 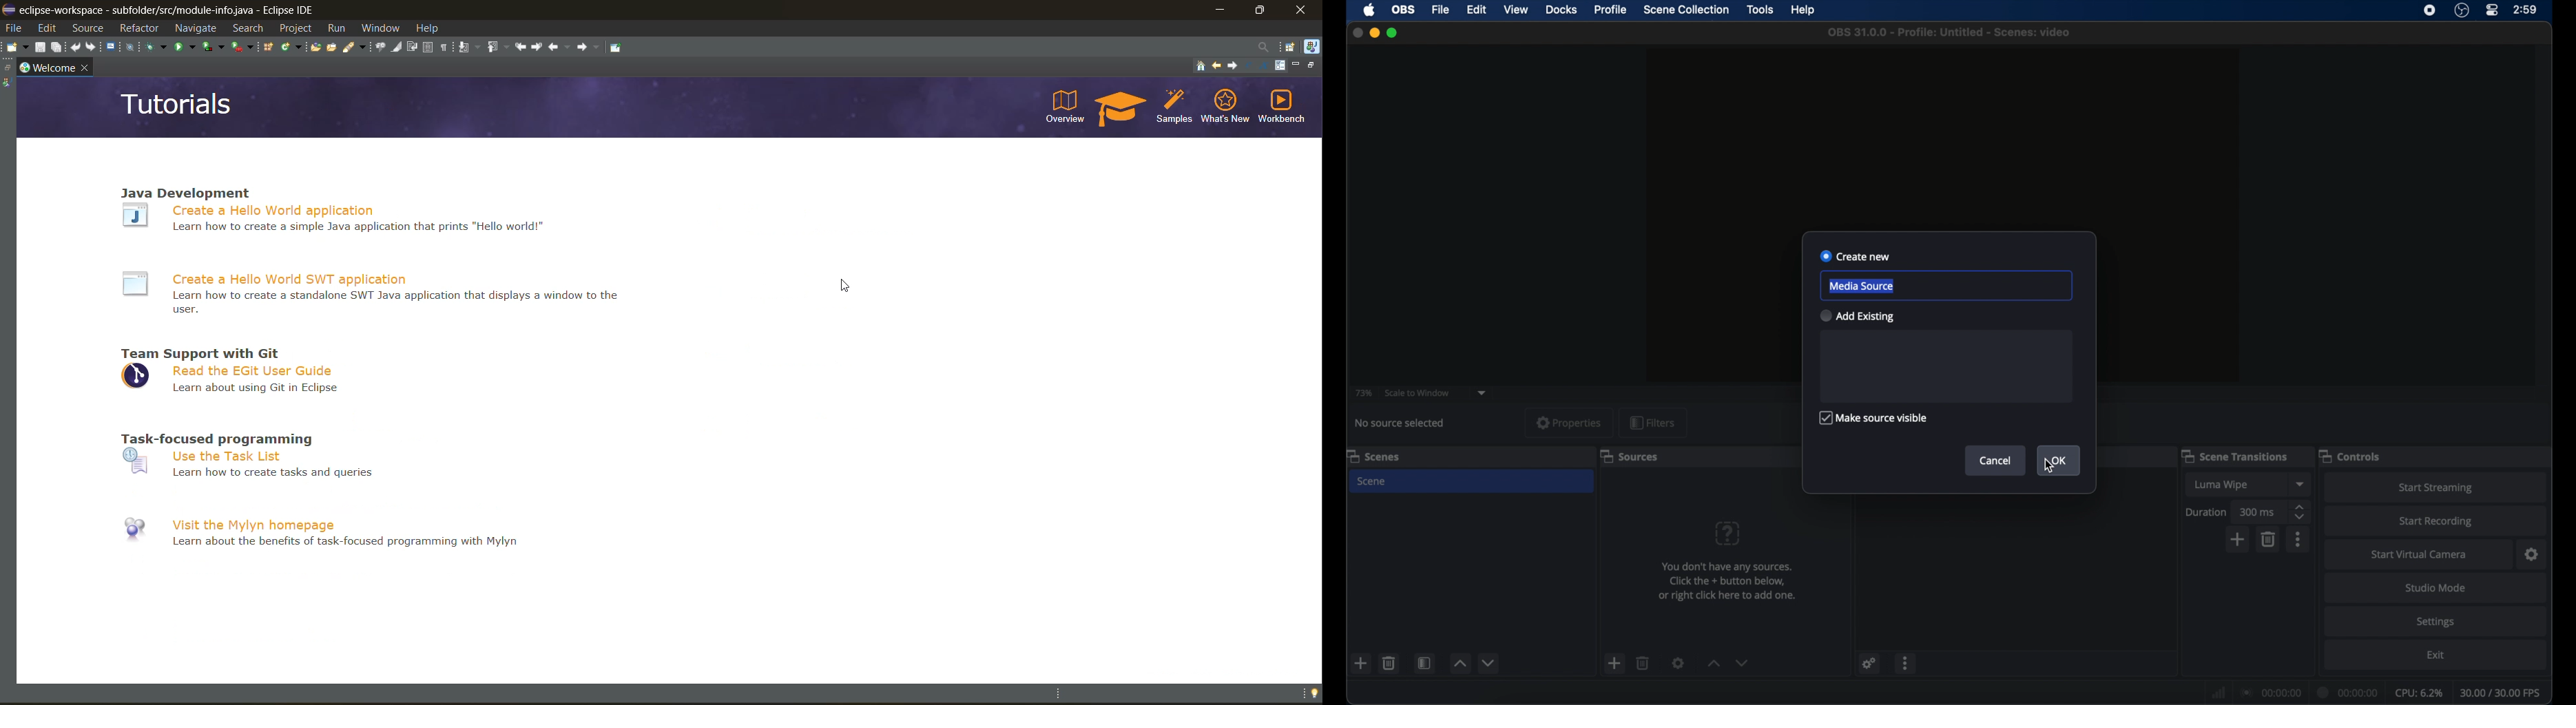 I want to click on decrement, so click(x=1490, y=663).